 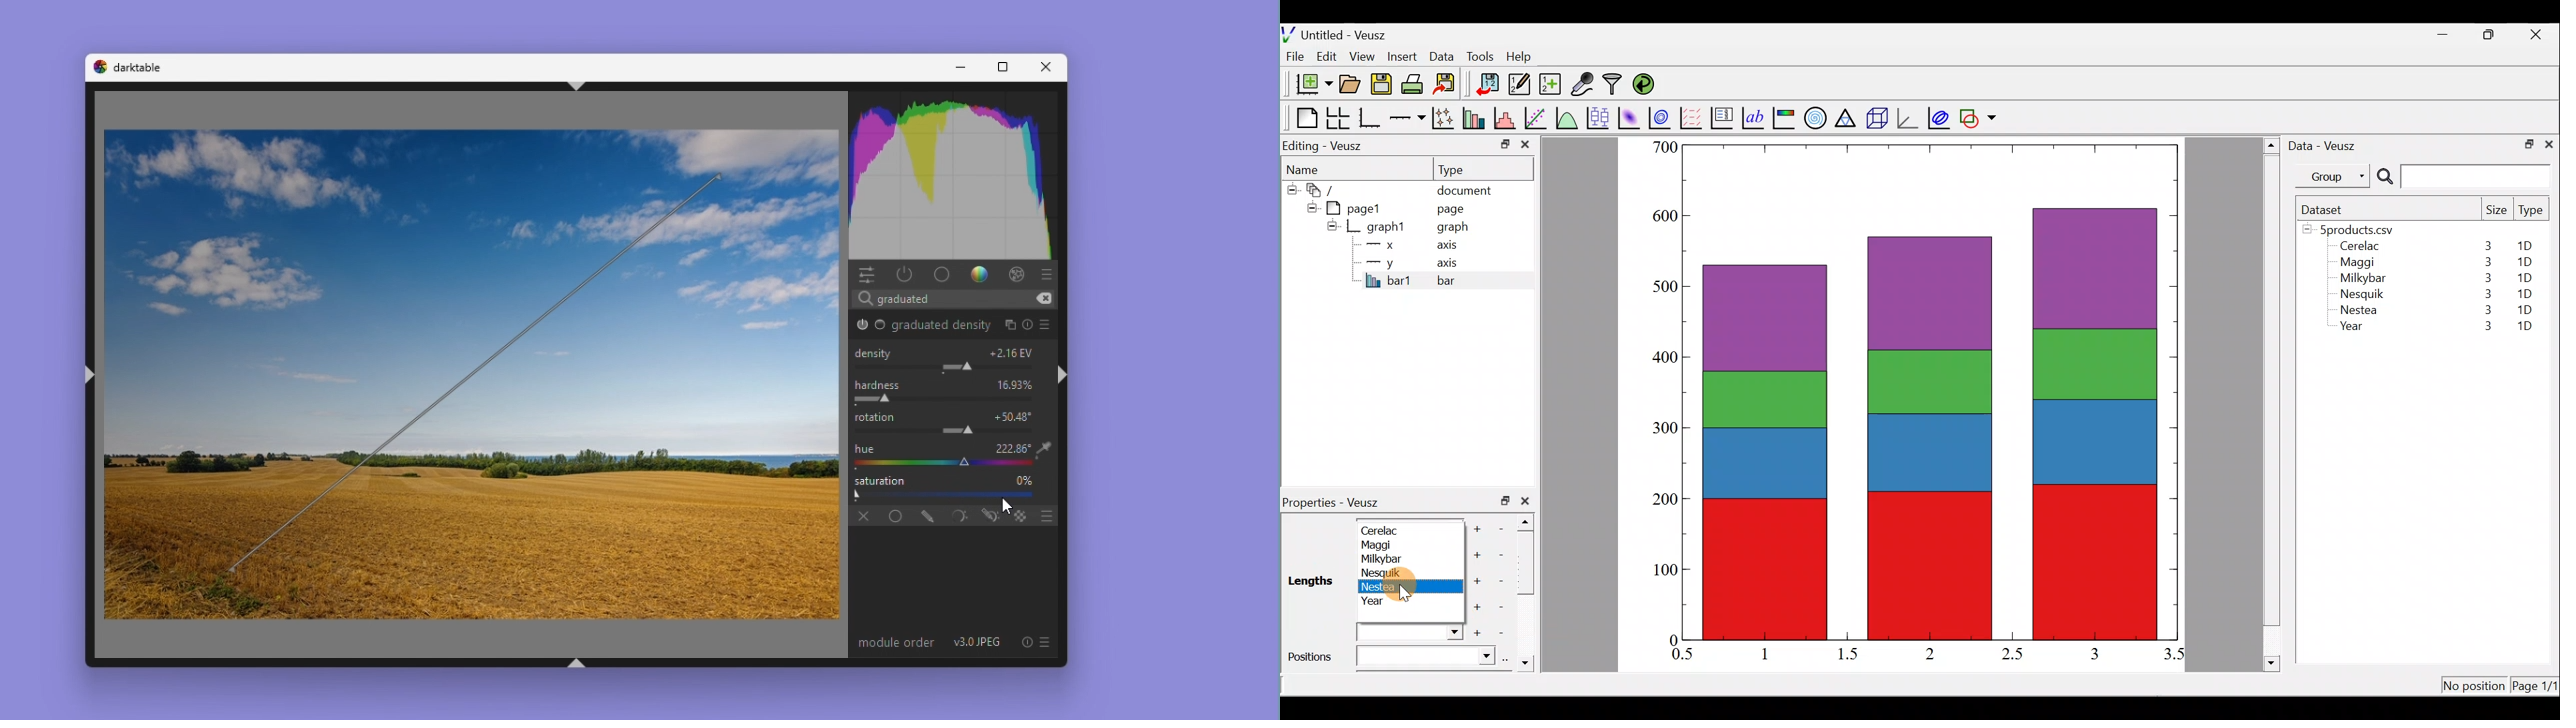 I want to click on +0.00, so click(x=1015, y=416).